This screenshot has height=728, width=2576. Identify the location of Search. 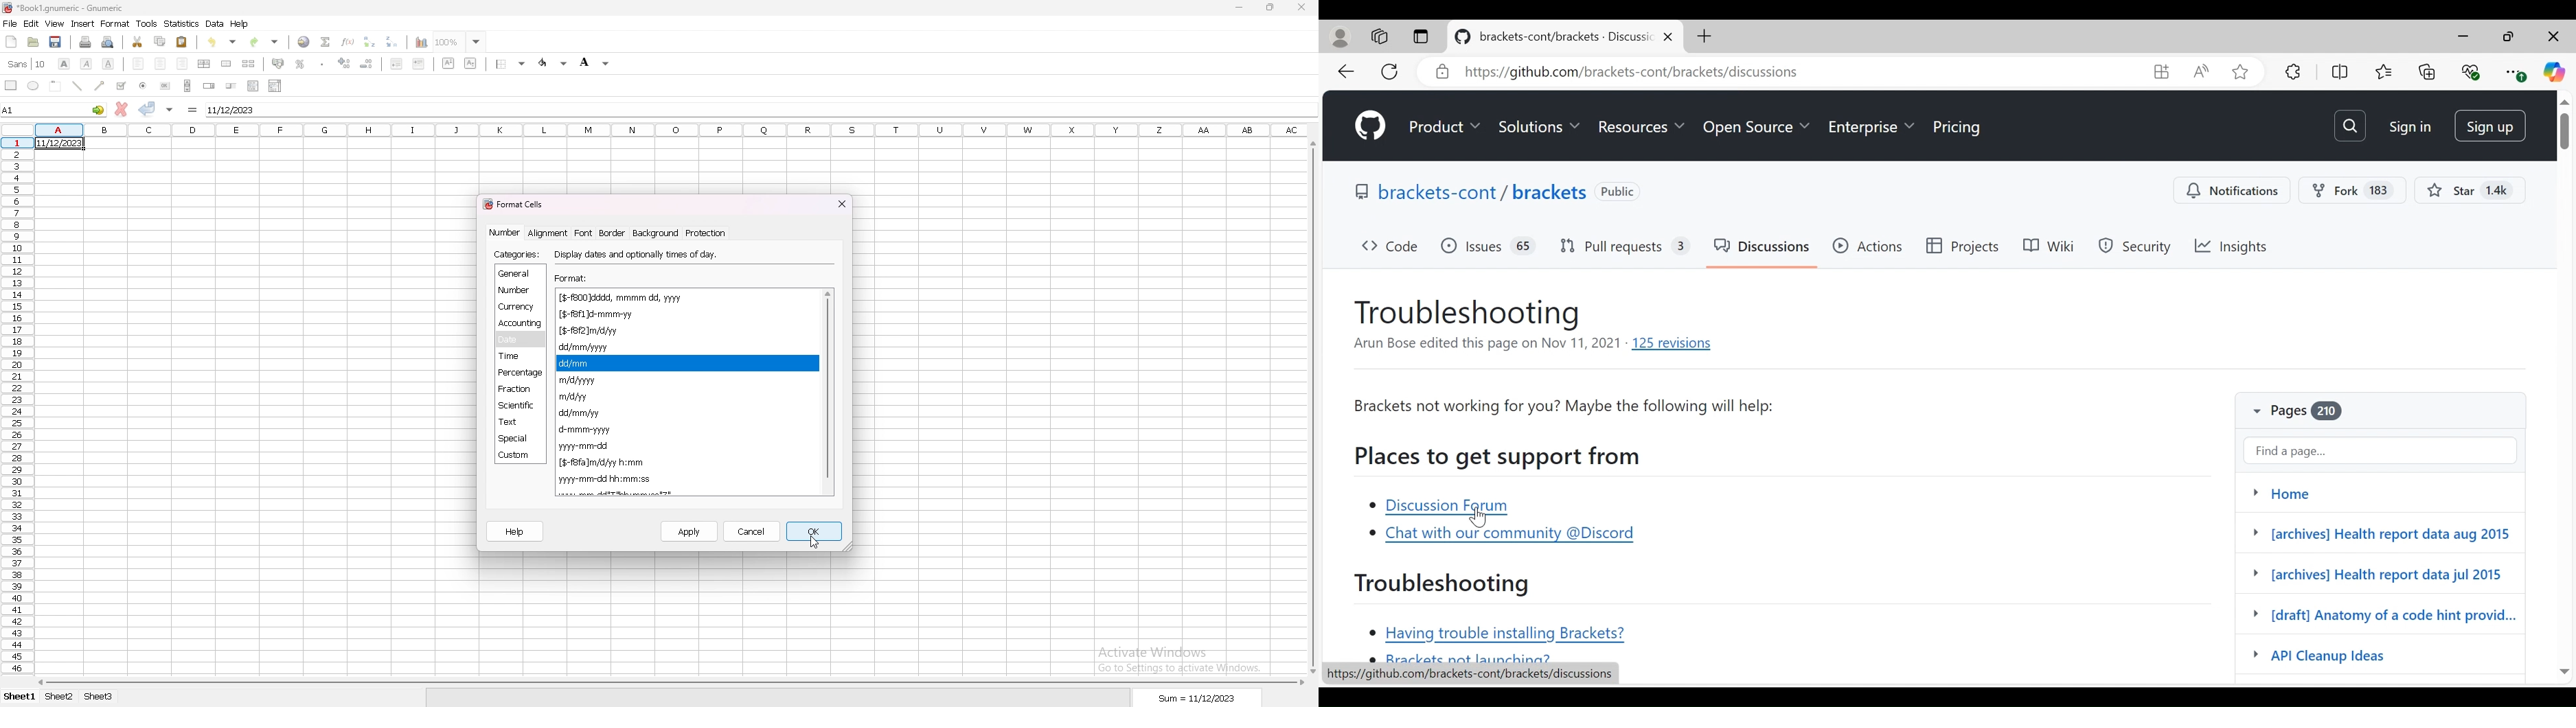
(2350, 125).